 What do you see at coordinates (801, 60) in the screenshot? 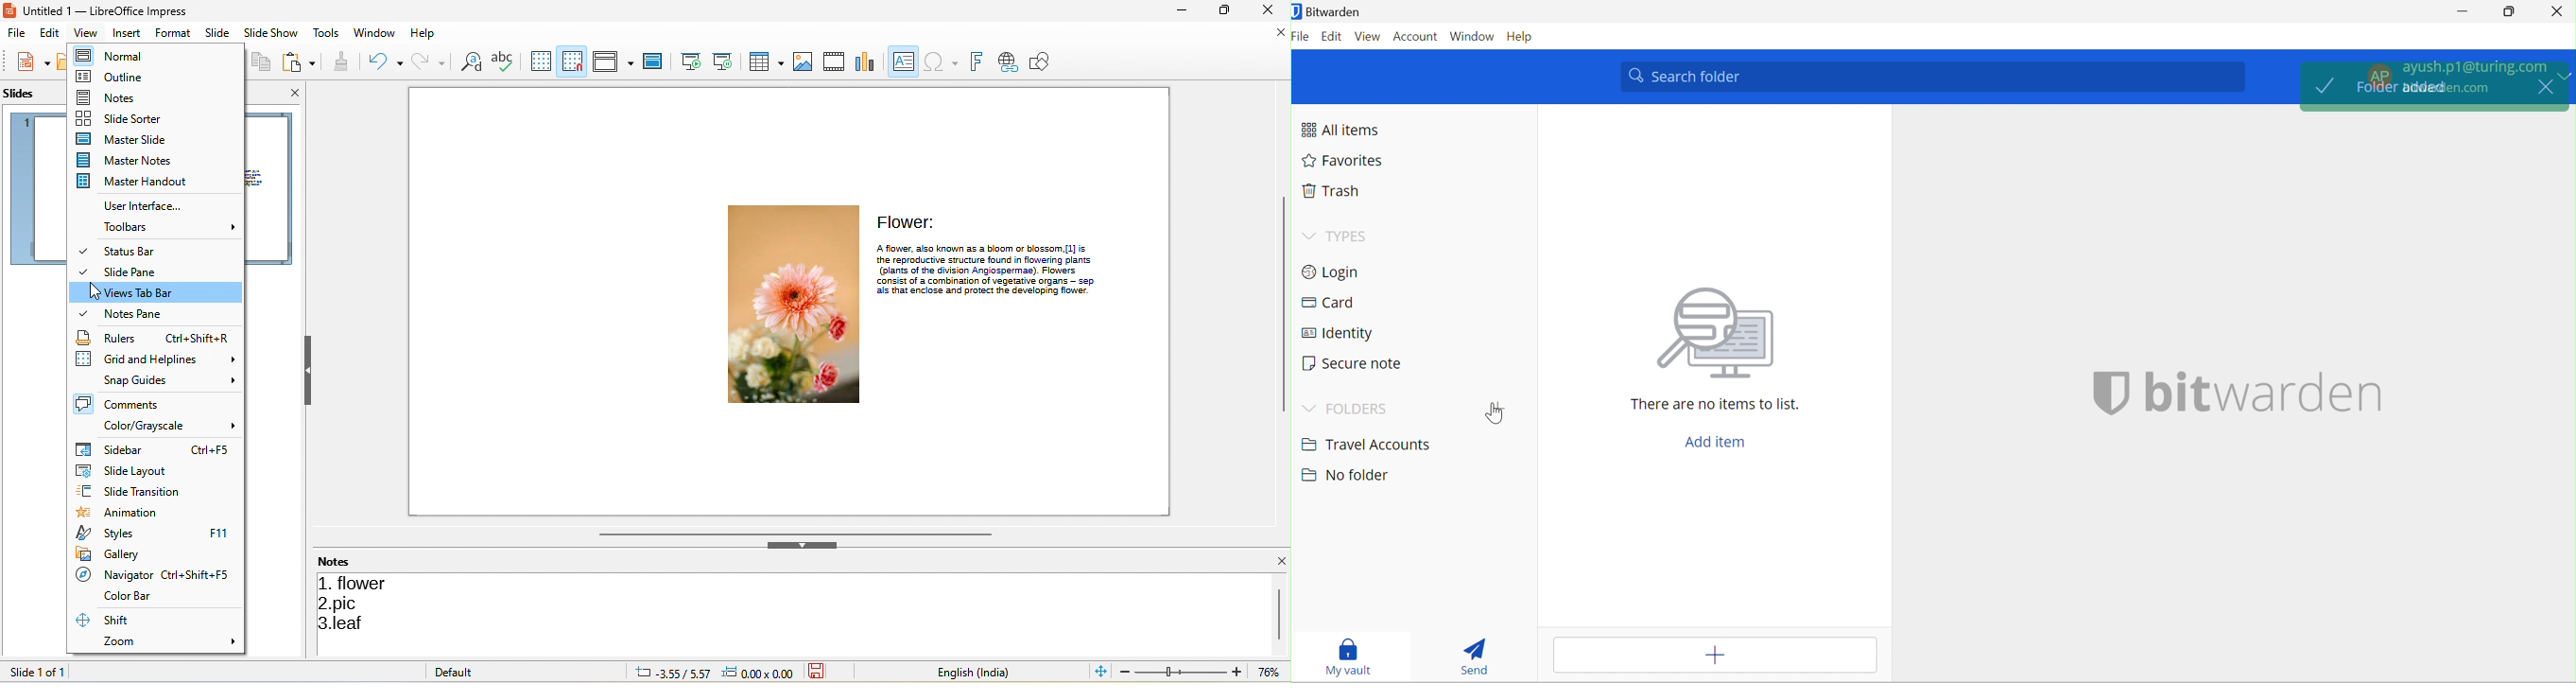
I see `image` at bounding box center [801, 60].